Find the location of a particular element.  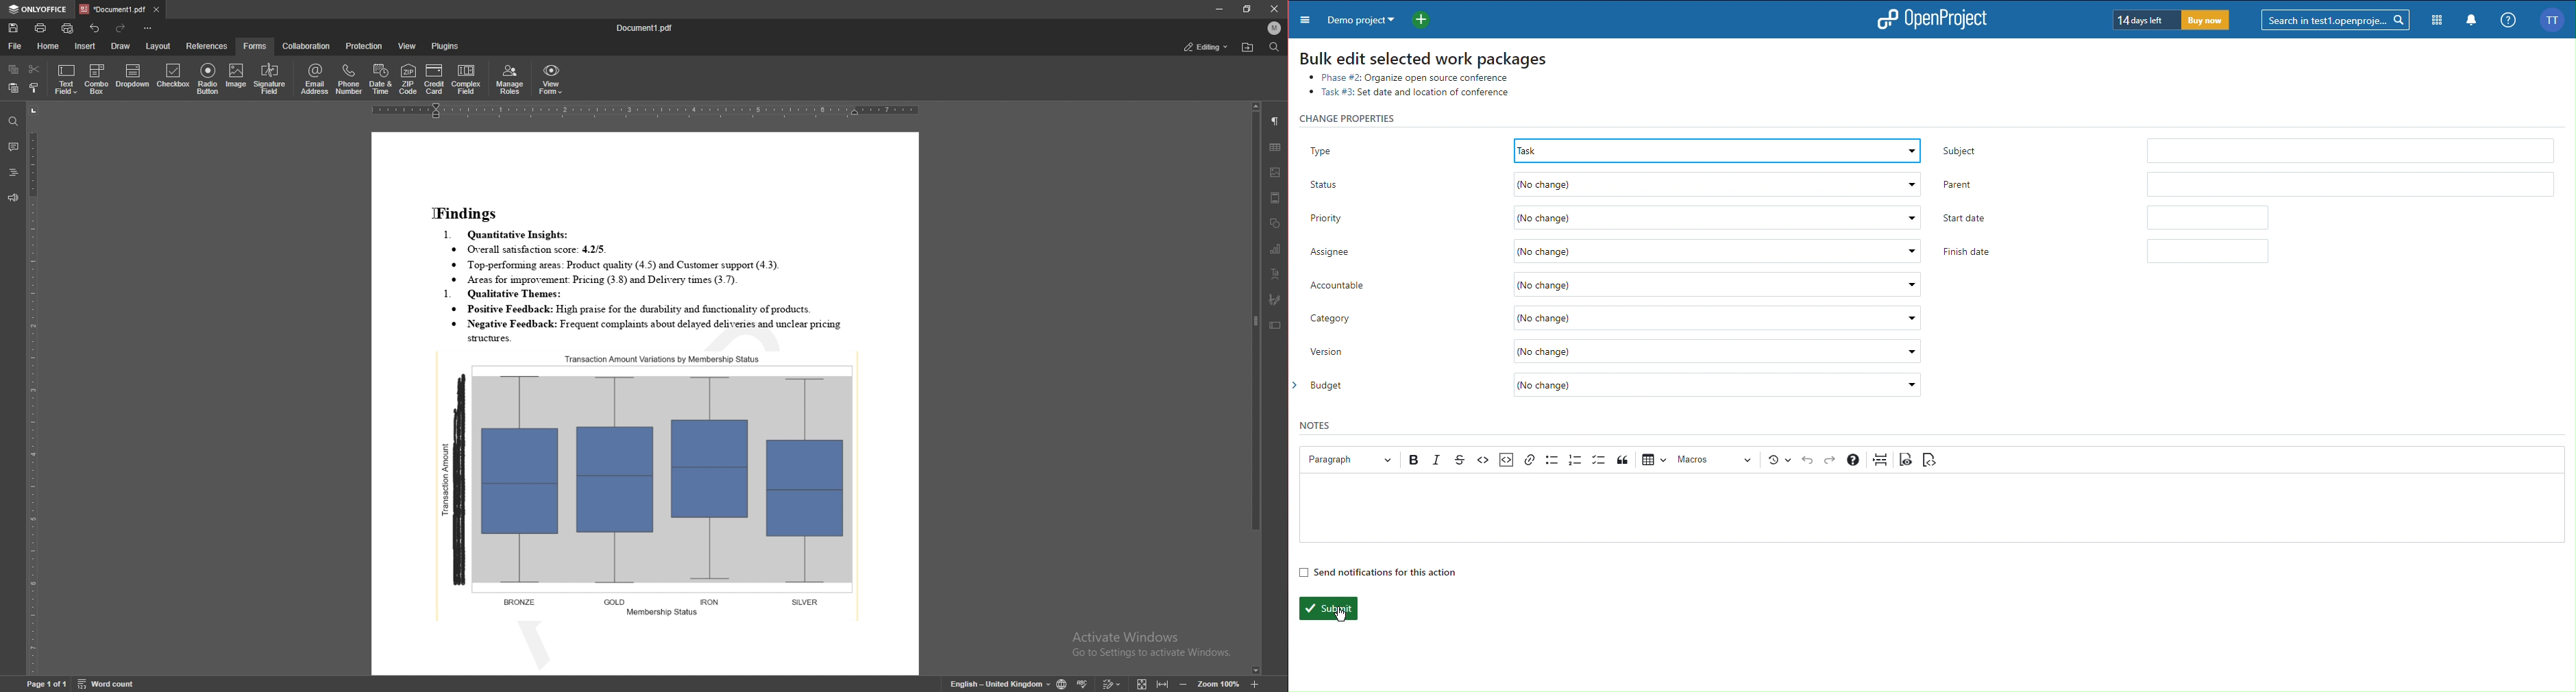

feedback is located at coordinates (11, 198).